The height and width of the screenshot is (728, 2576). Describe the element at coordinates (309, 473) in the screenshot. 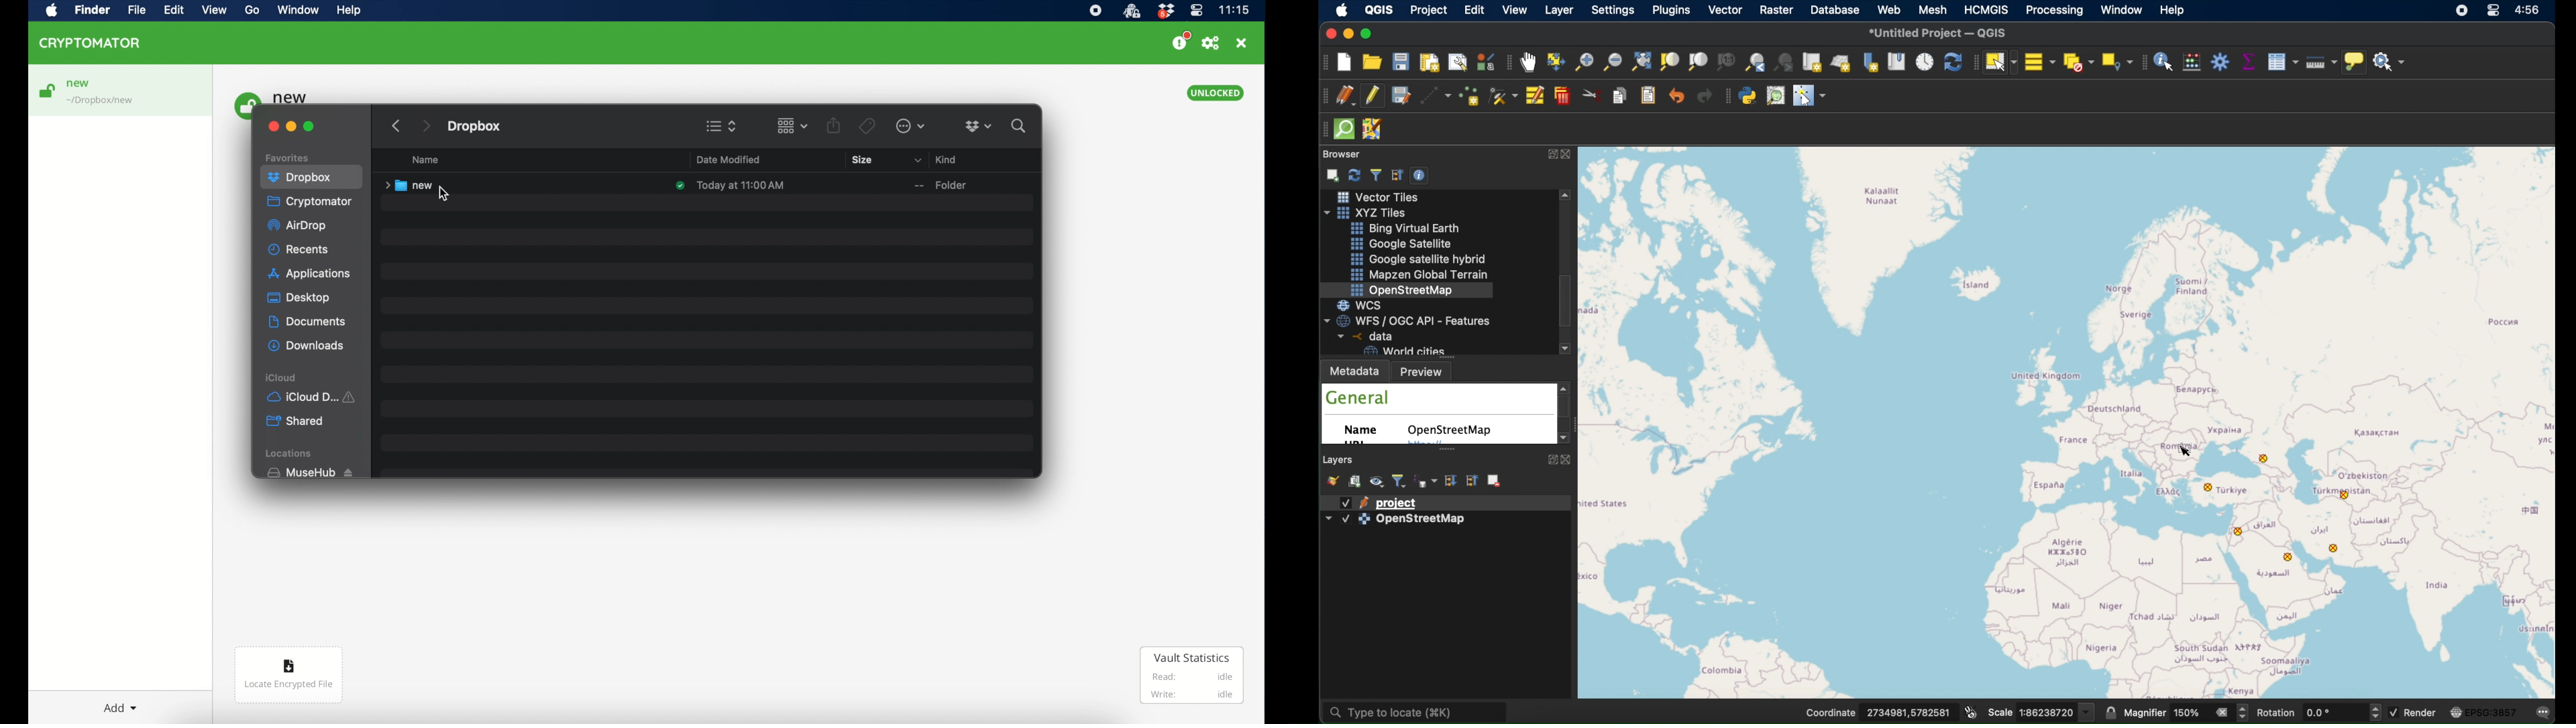

I see `muse hub` at that location.